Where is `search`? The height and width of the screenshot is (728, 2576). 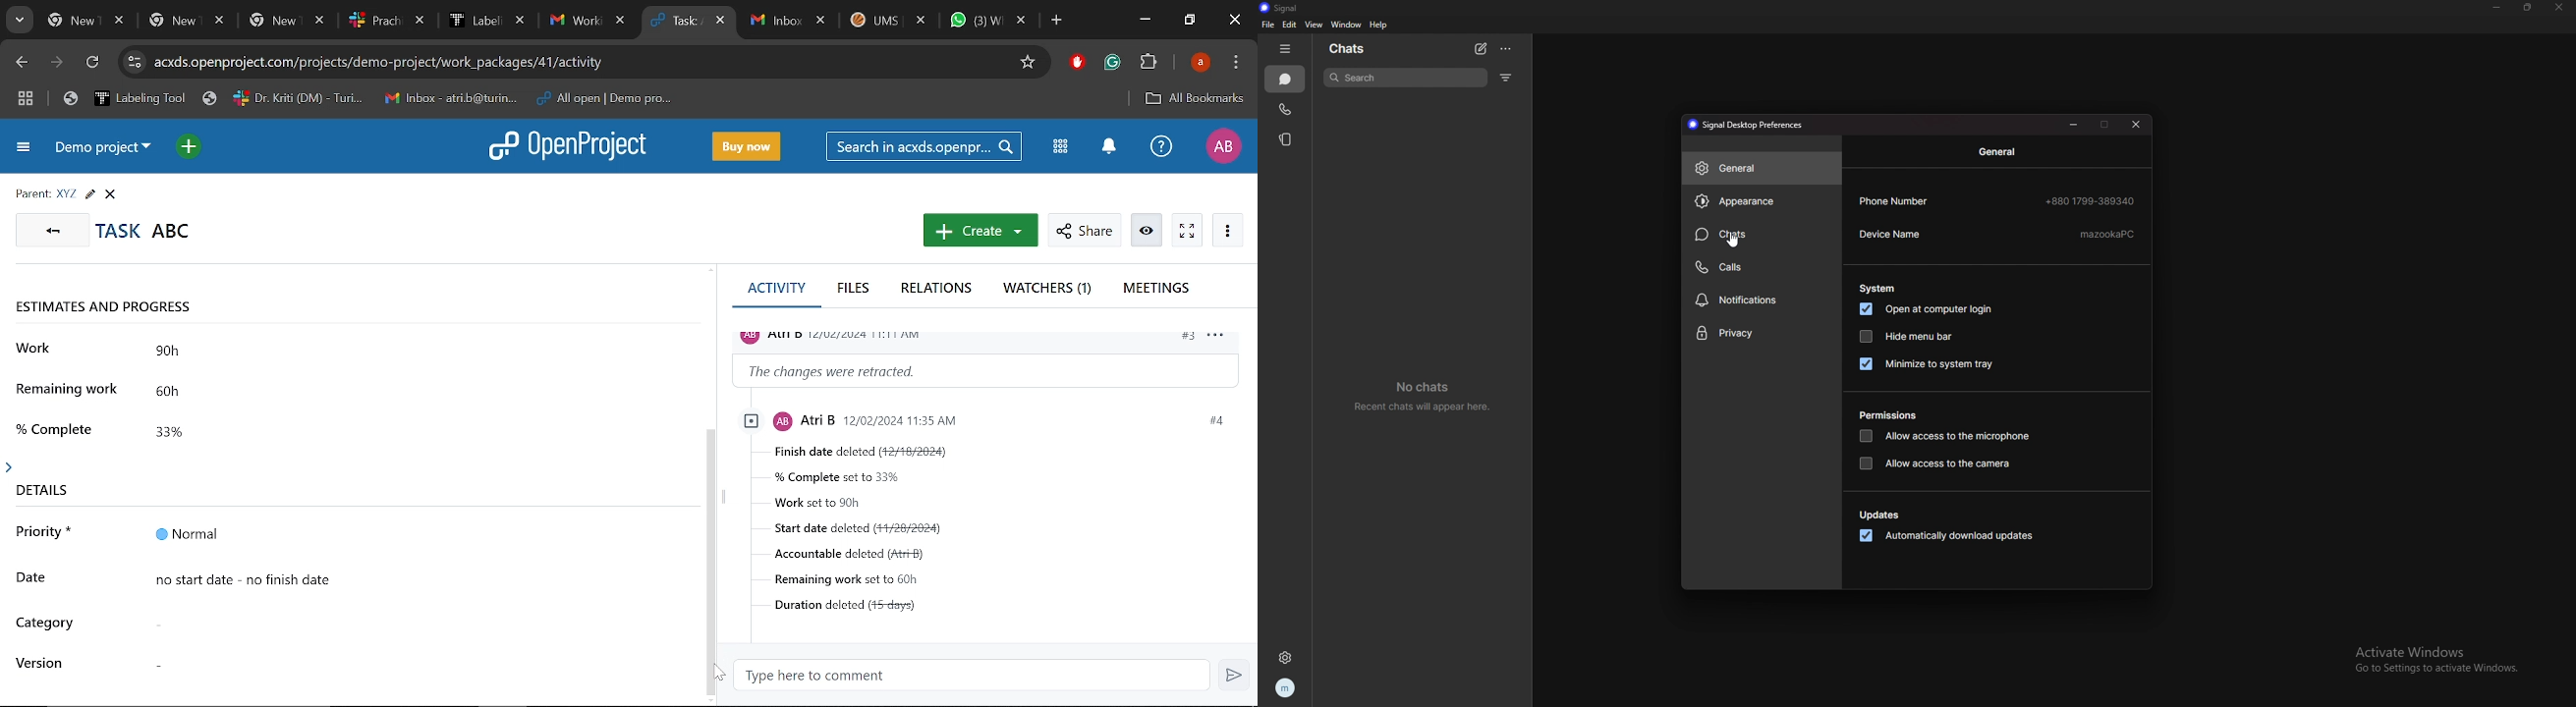
search is located at coordinates (1405, 78).